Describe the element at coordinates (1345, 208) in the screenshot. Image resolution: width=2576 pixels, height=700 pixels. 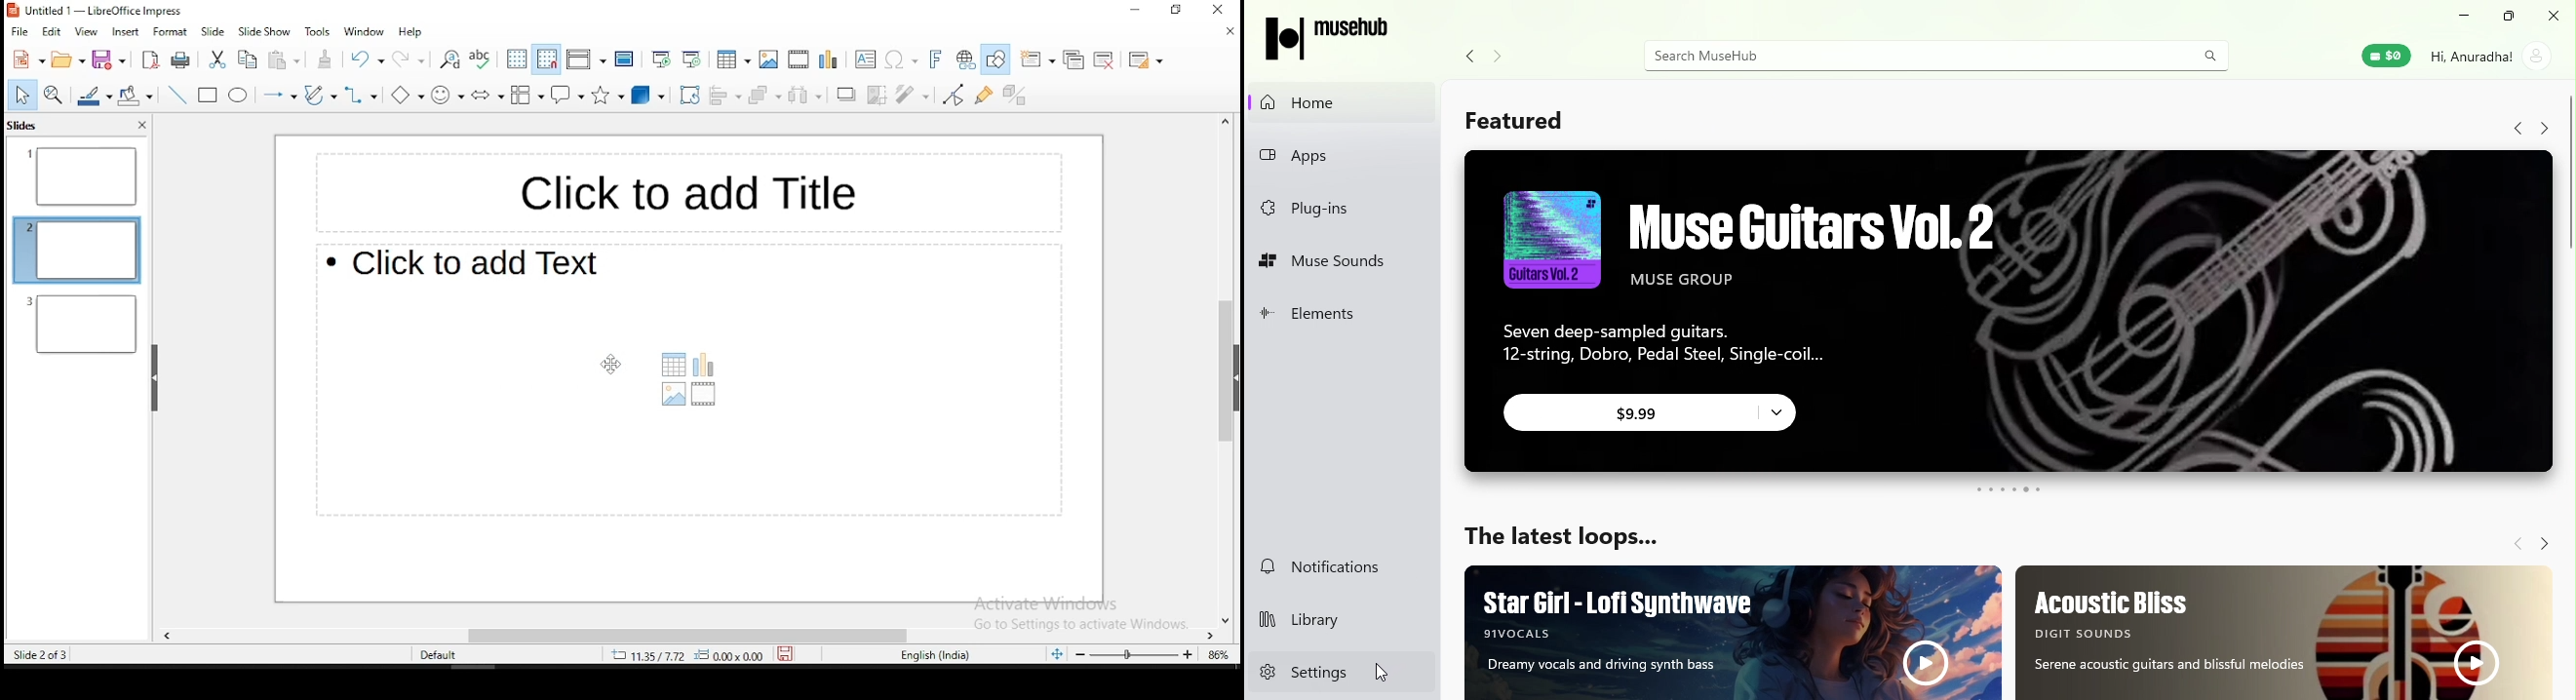
I see `Plug-ins` at that location.